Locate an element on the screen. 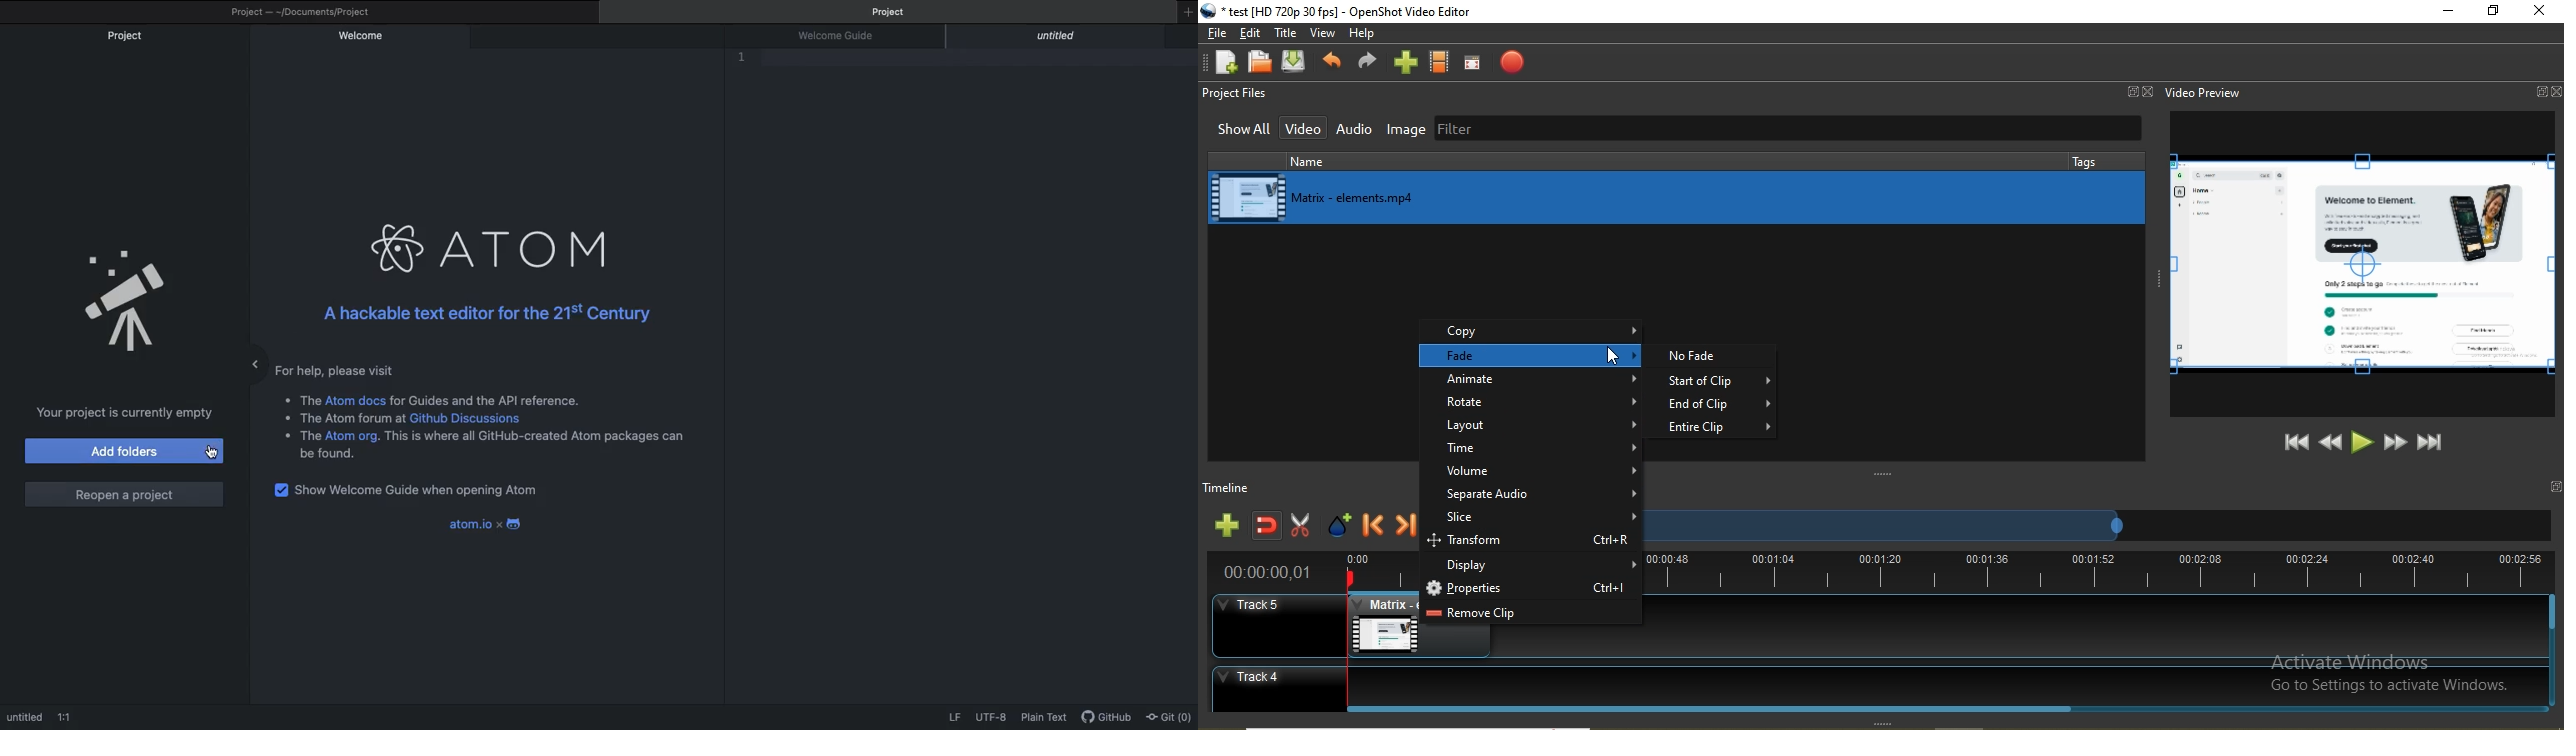 This screenshot has height=756, width=2576. Save project  is located at coordinates (1298, 63).